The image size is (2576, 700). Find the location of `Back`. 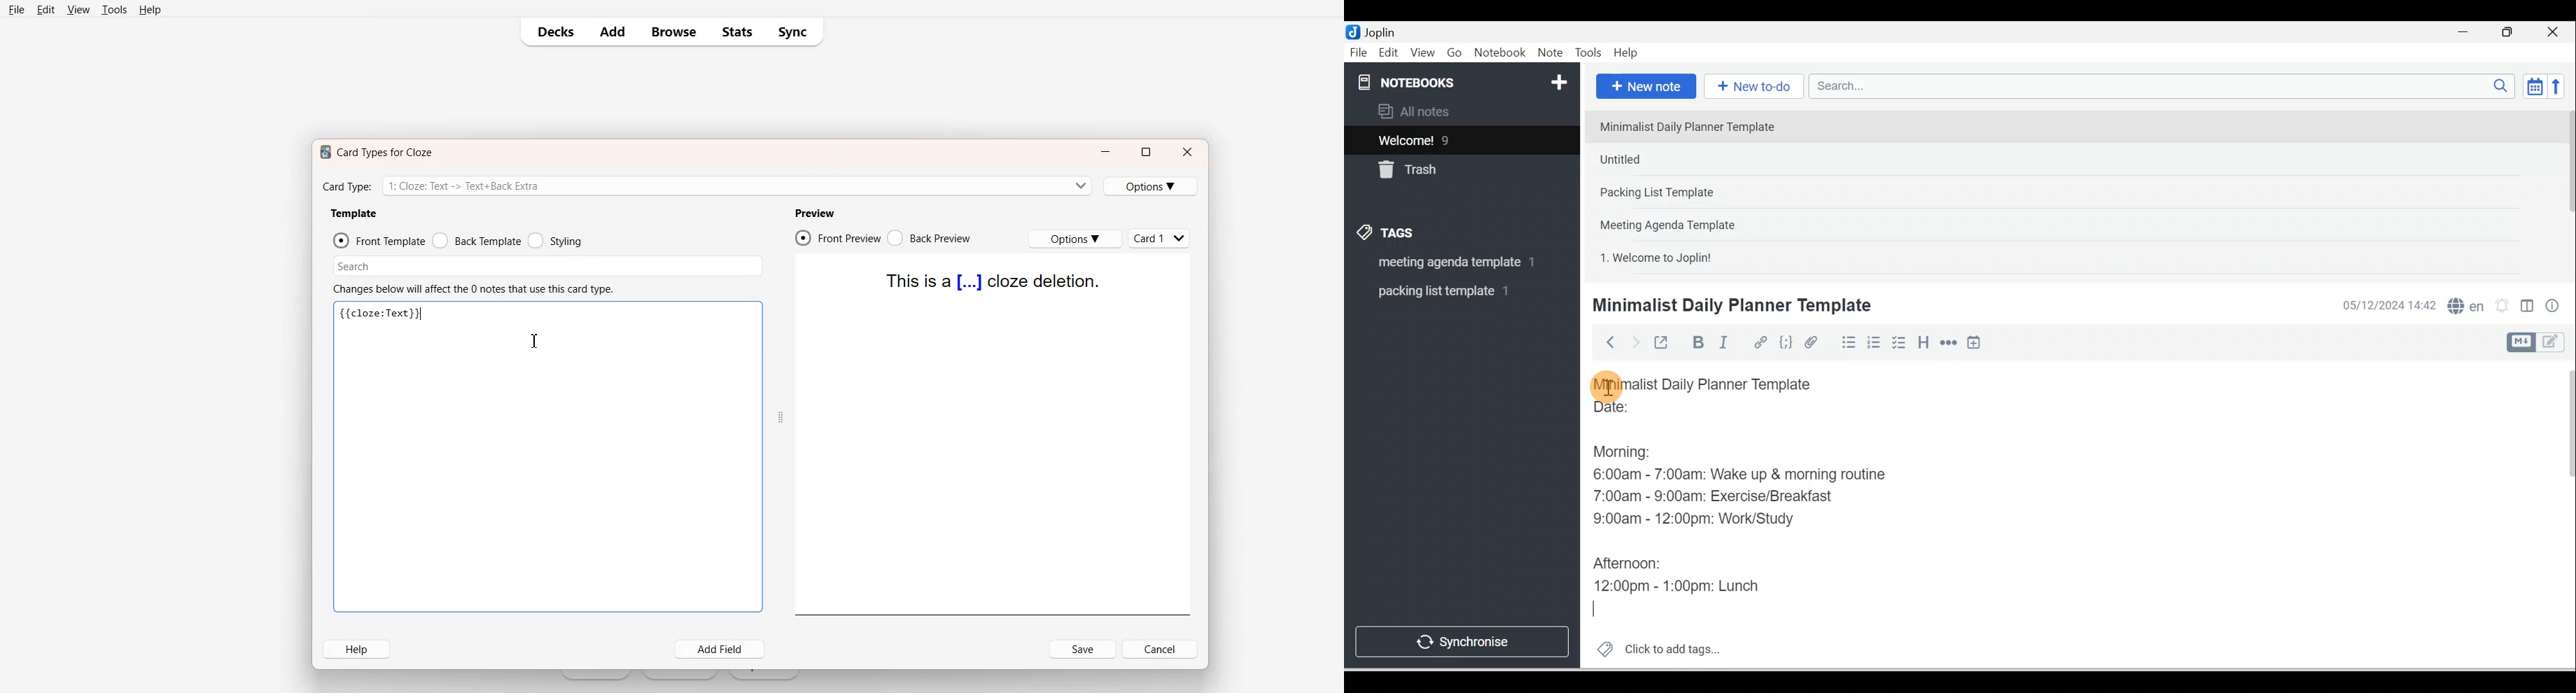

Back is located at coordinates (1605, 342).